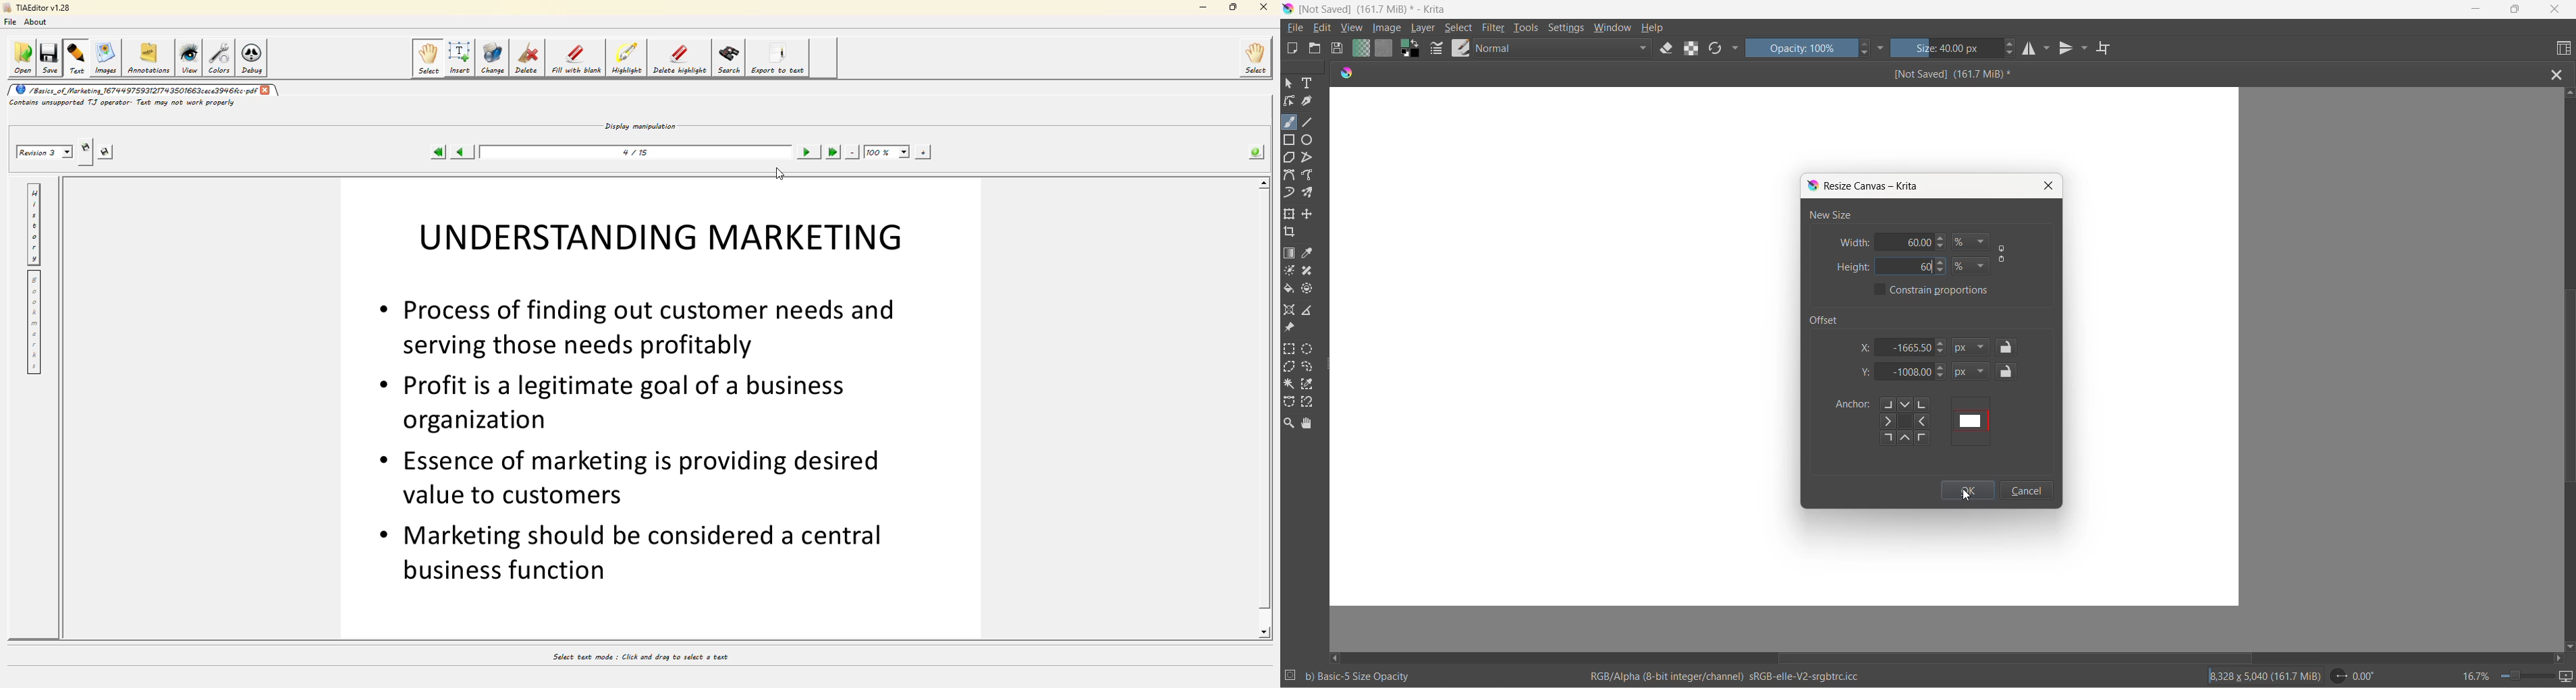 This screenshot has height=700, width=2576. I want to click on new document, so click(1294, 49).